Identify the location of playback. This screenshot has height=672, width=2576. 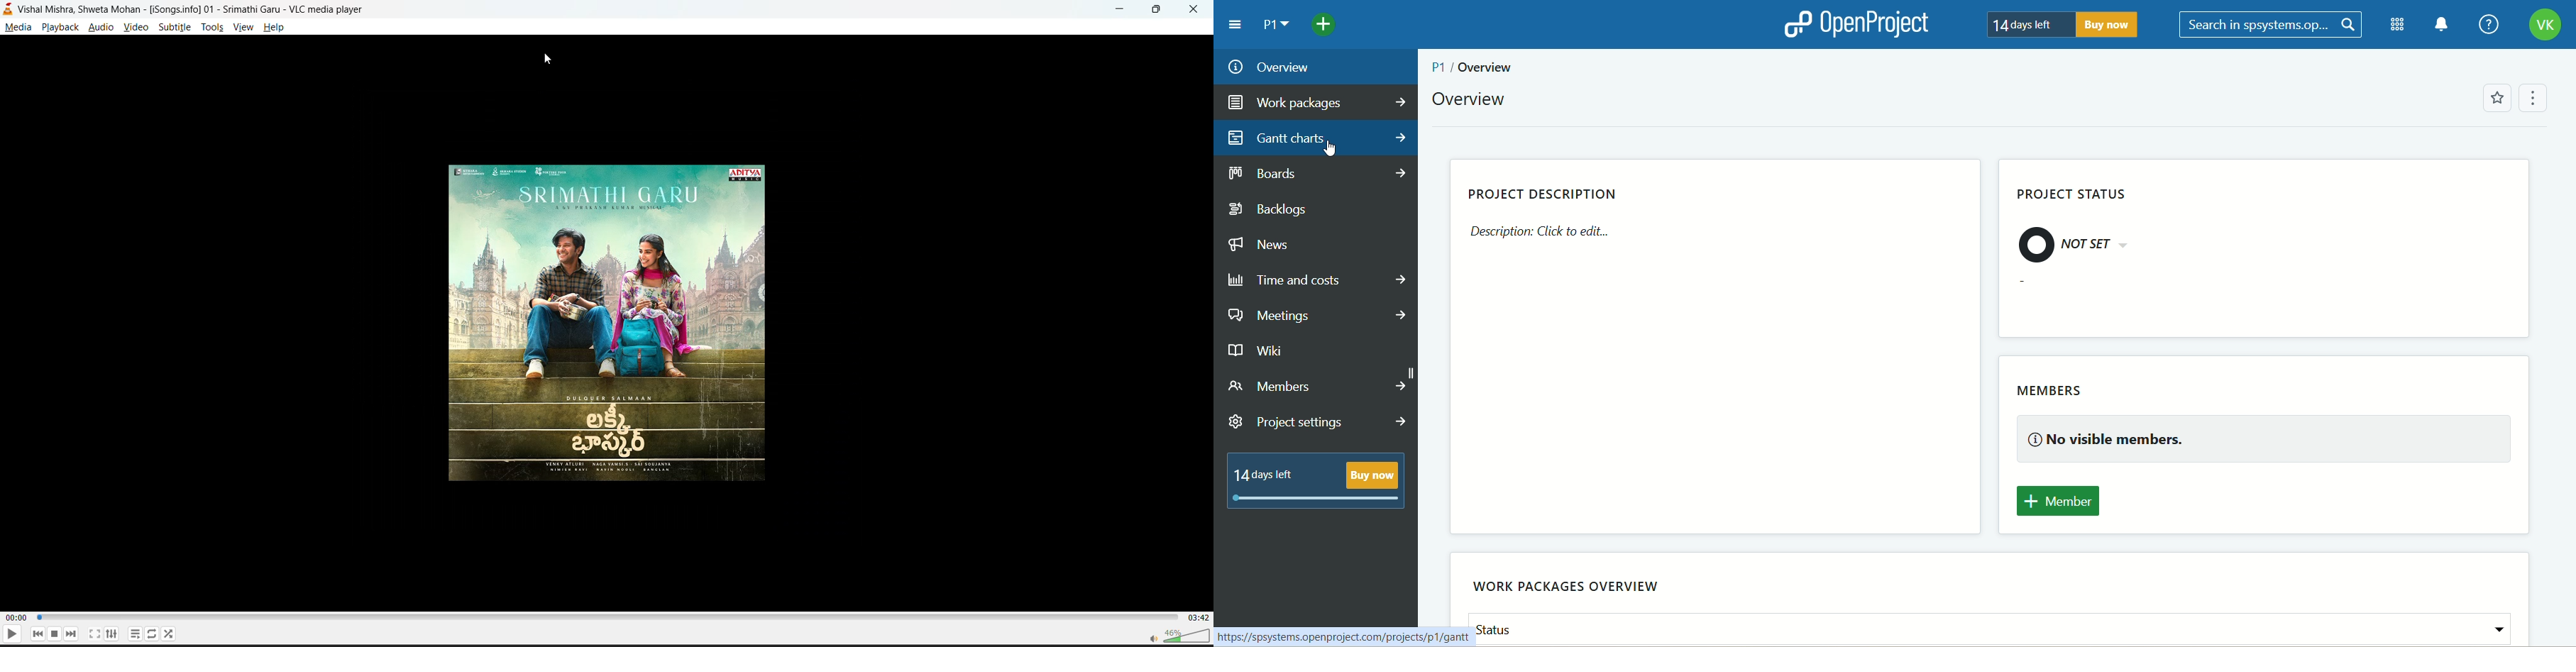
(61, 28).